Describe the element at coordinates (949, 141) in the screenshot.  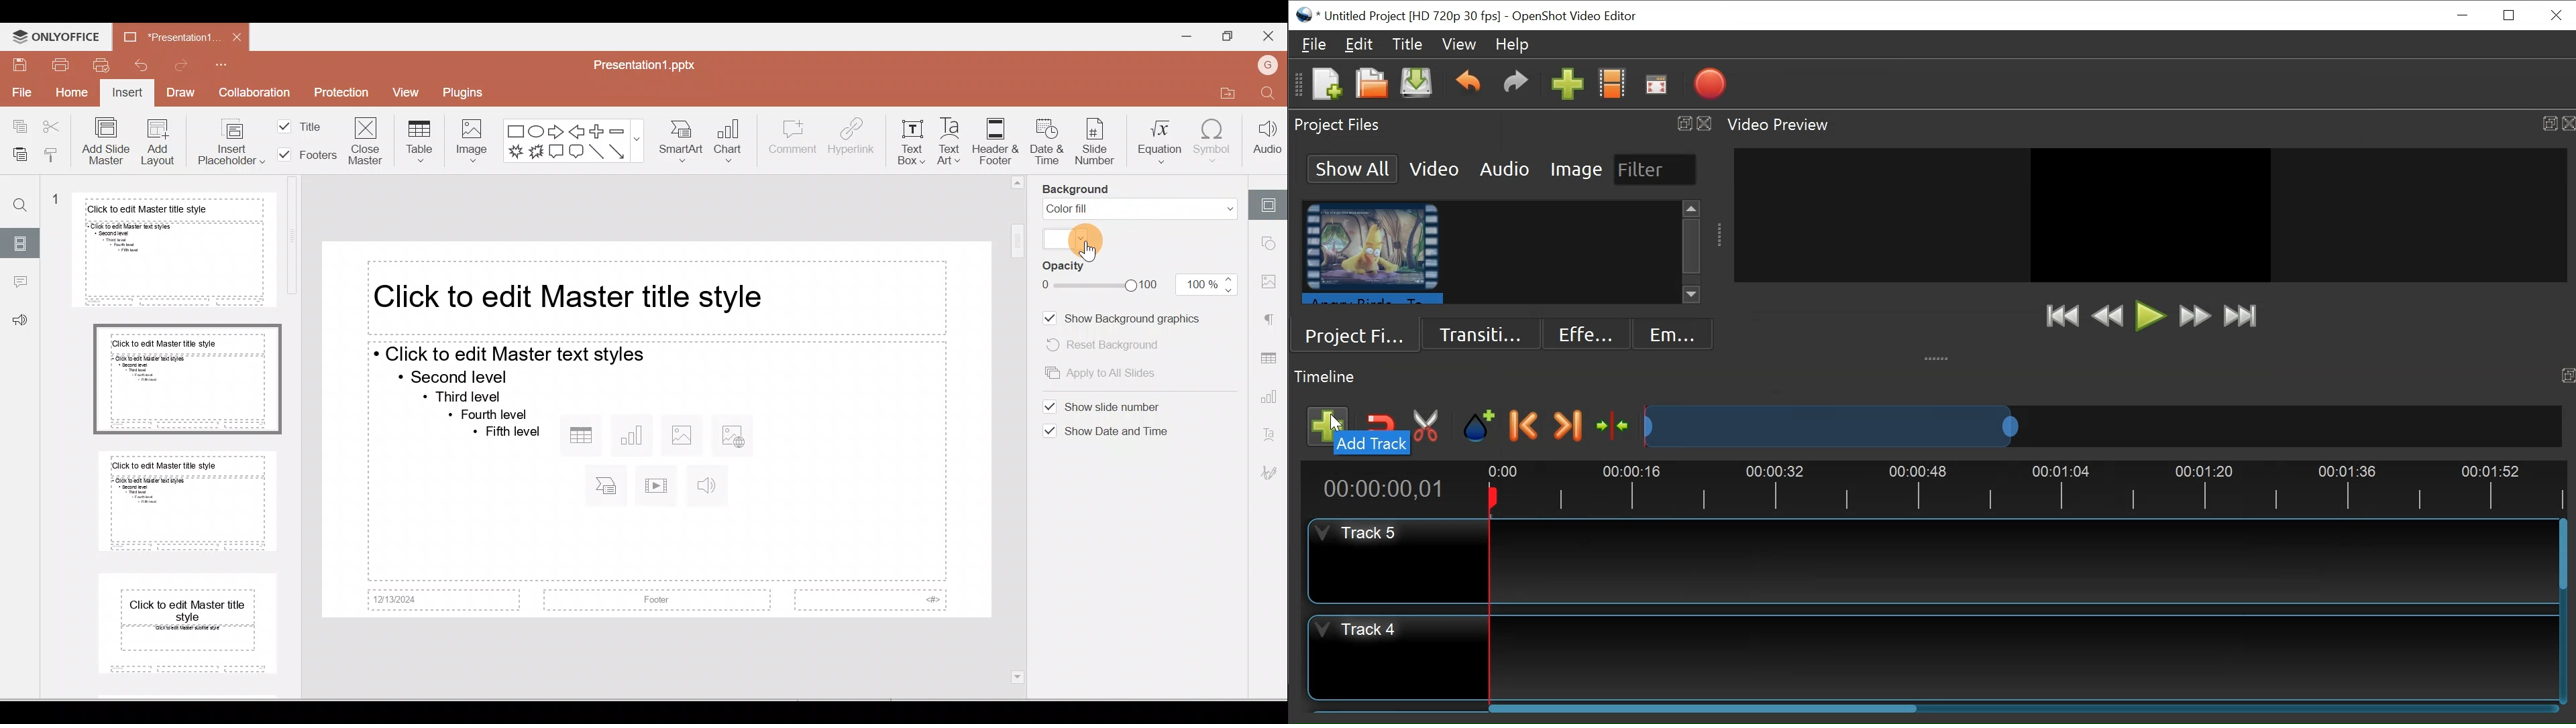
I see `Text Art` at that location.